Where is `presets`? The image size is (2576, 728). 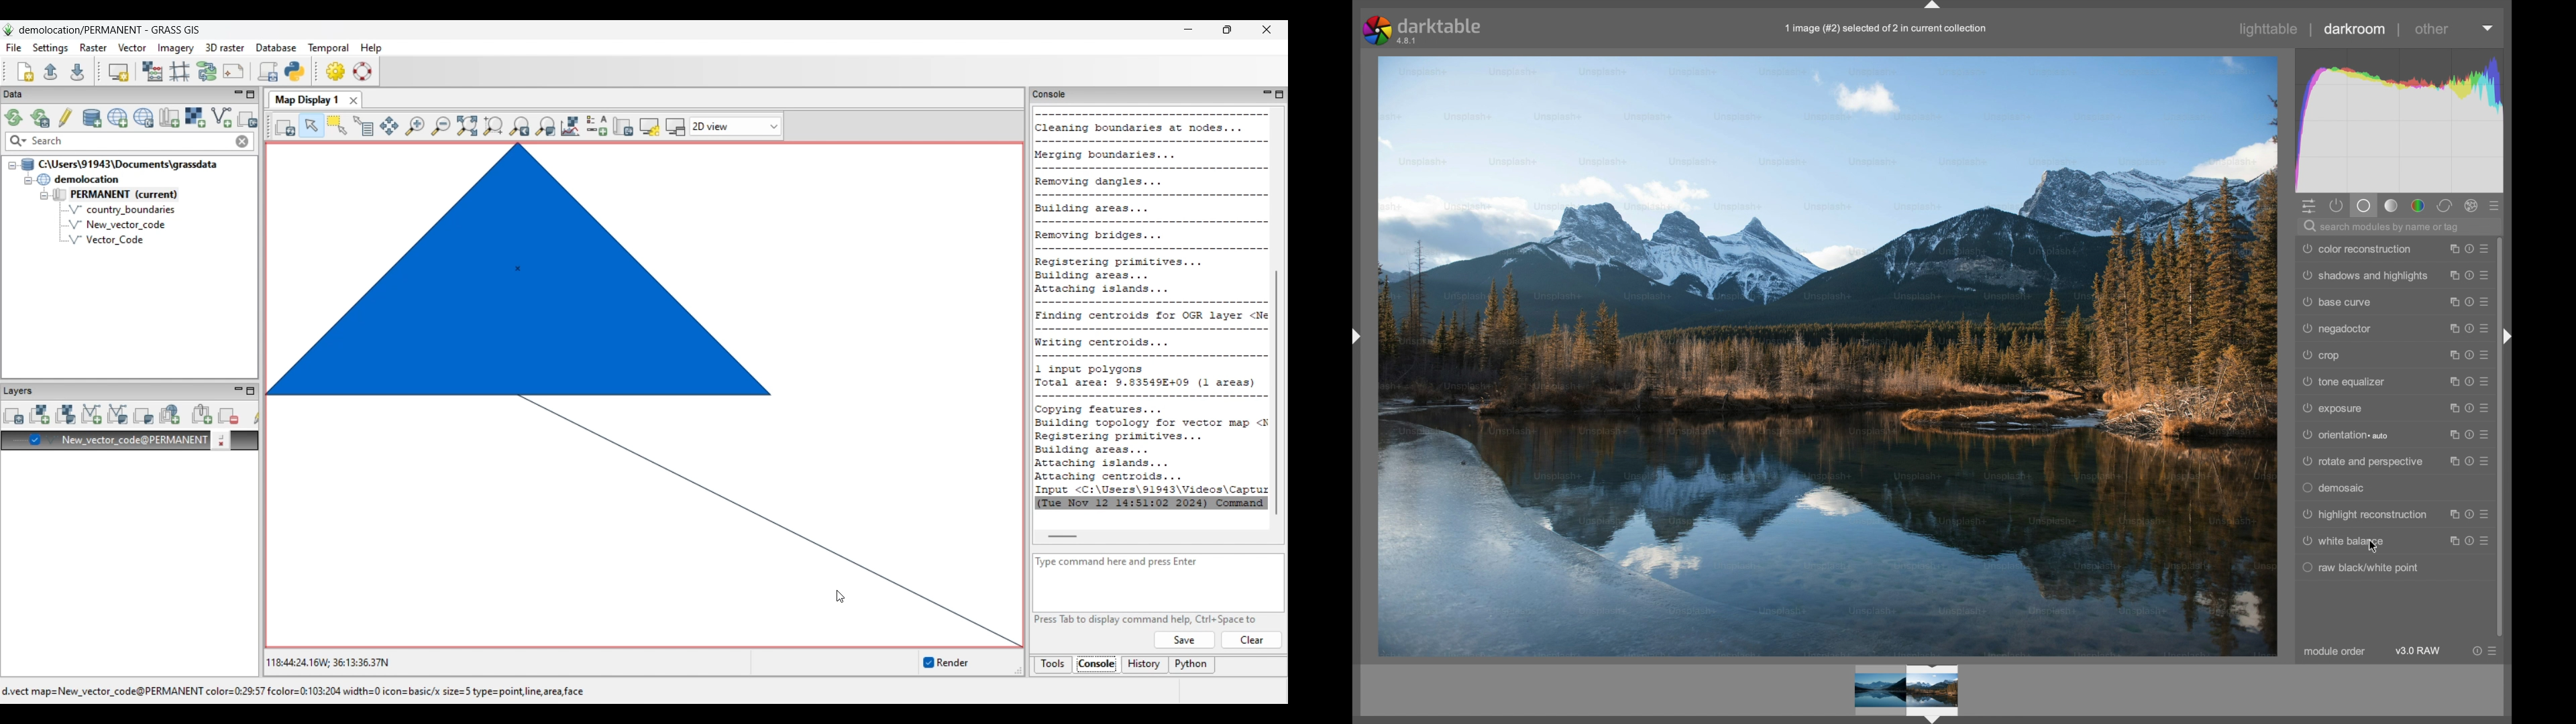
presets is located at coordinates (2487, 249).